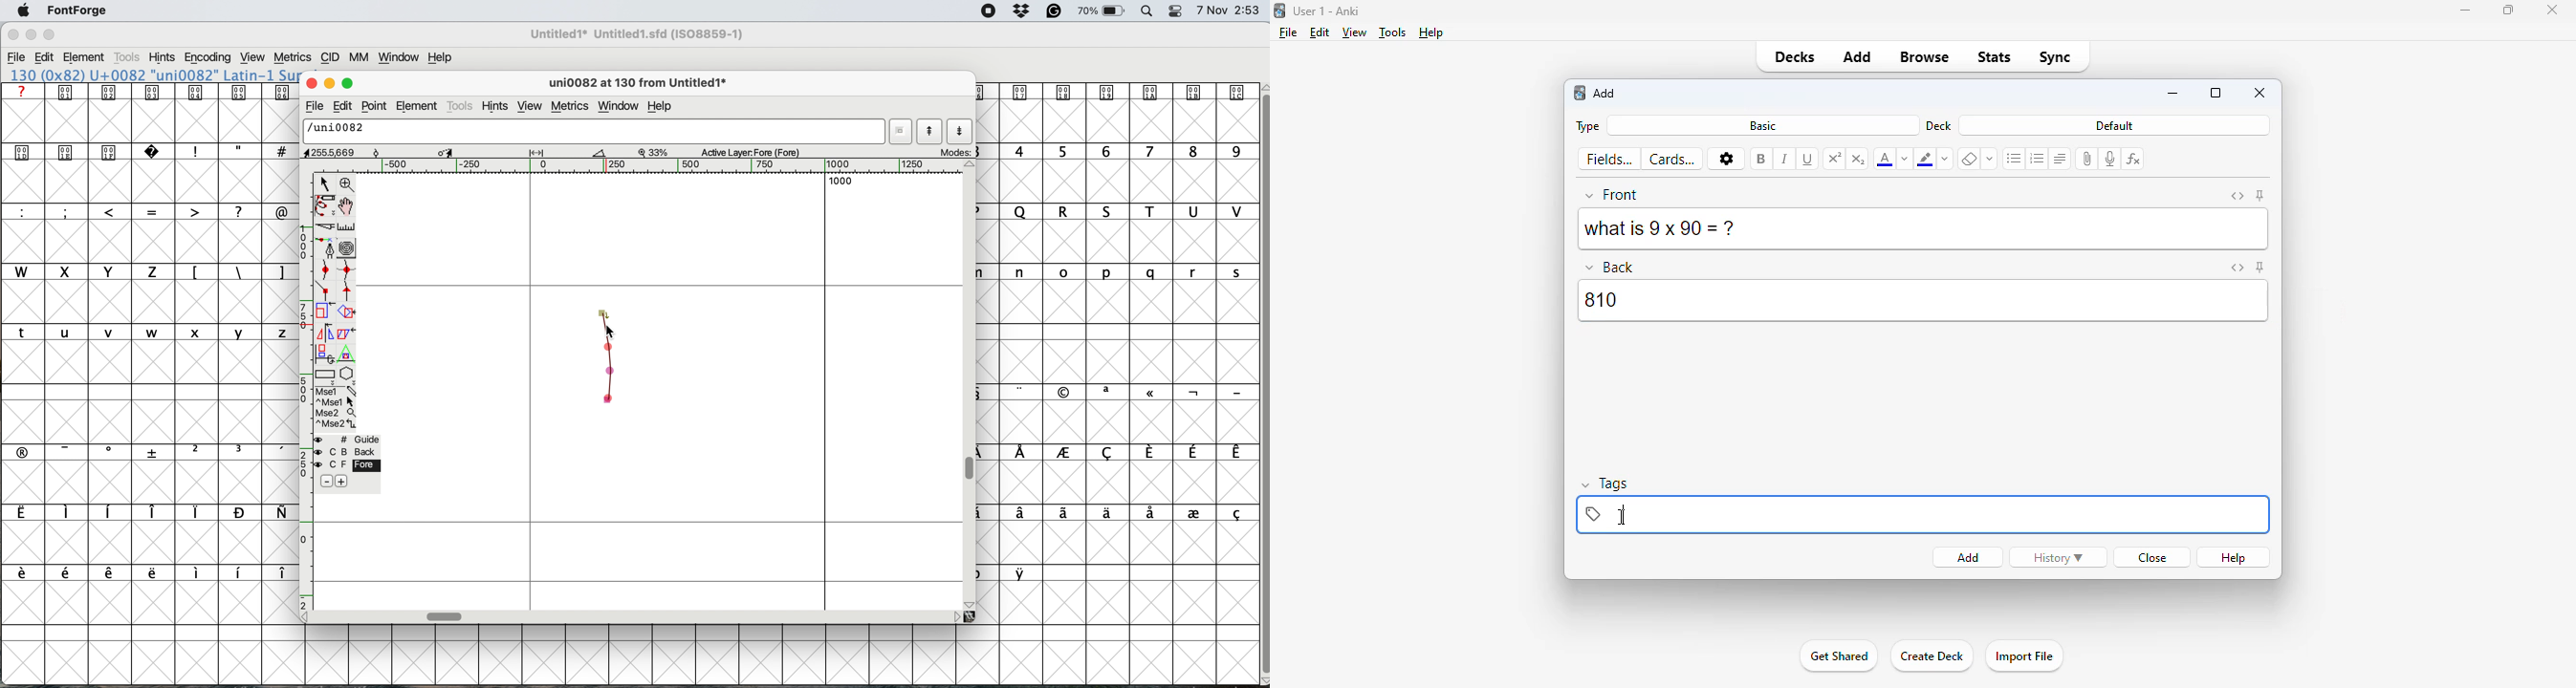 The height and width of the screenshot is (700, 2576). I want to click on change color, so click(1947, 159).